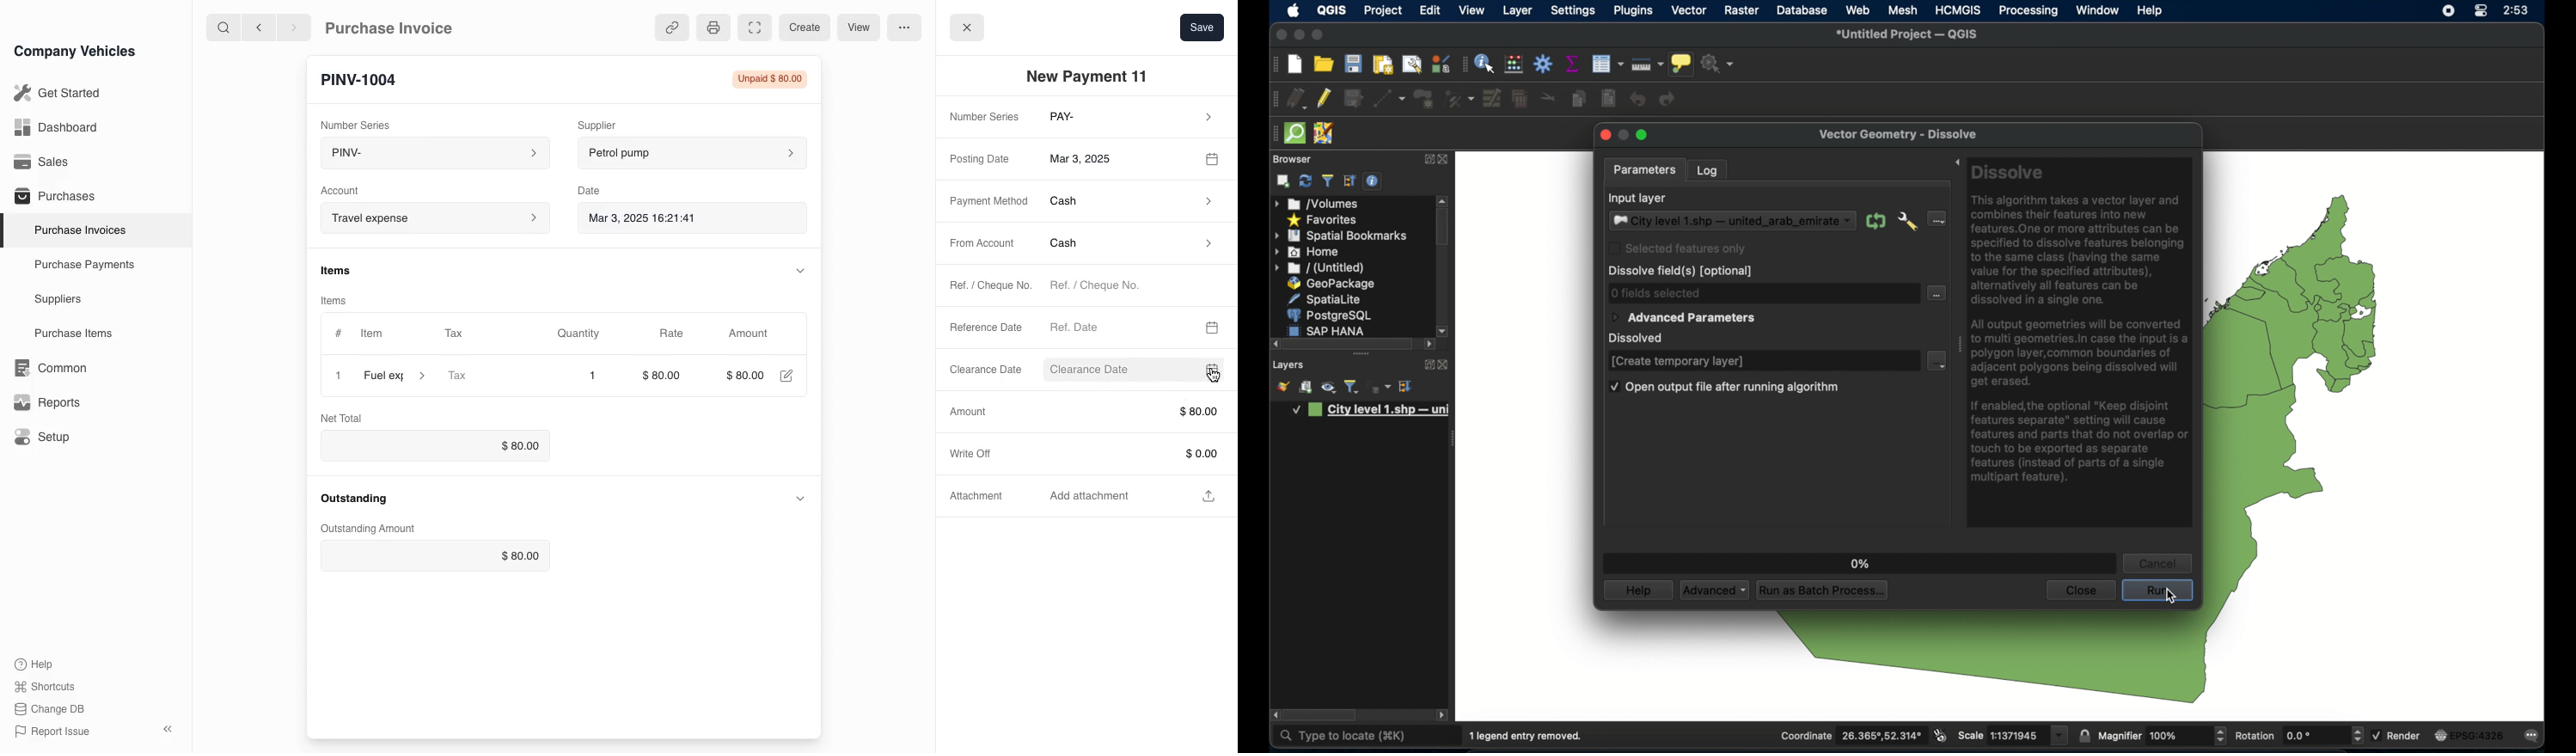 The width and height of the screenshot is (2576, 756). Describe the element at coordinates (1290, 158) in the screenshot. I see `browser` at that location.